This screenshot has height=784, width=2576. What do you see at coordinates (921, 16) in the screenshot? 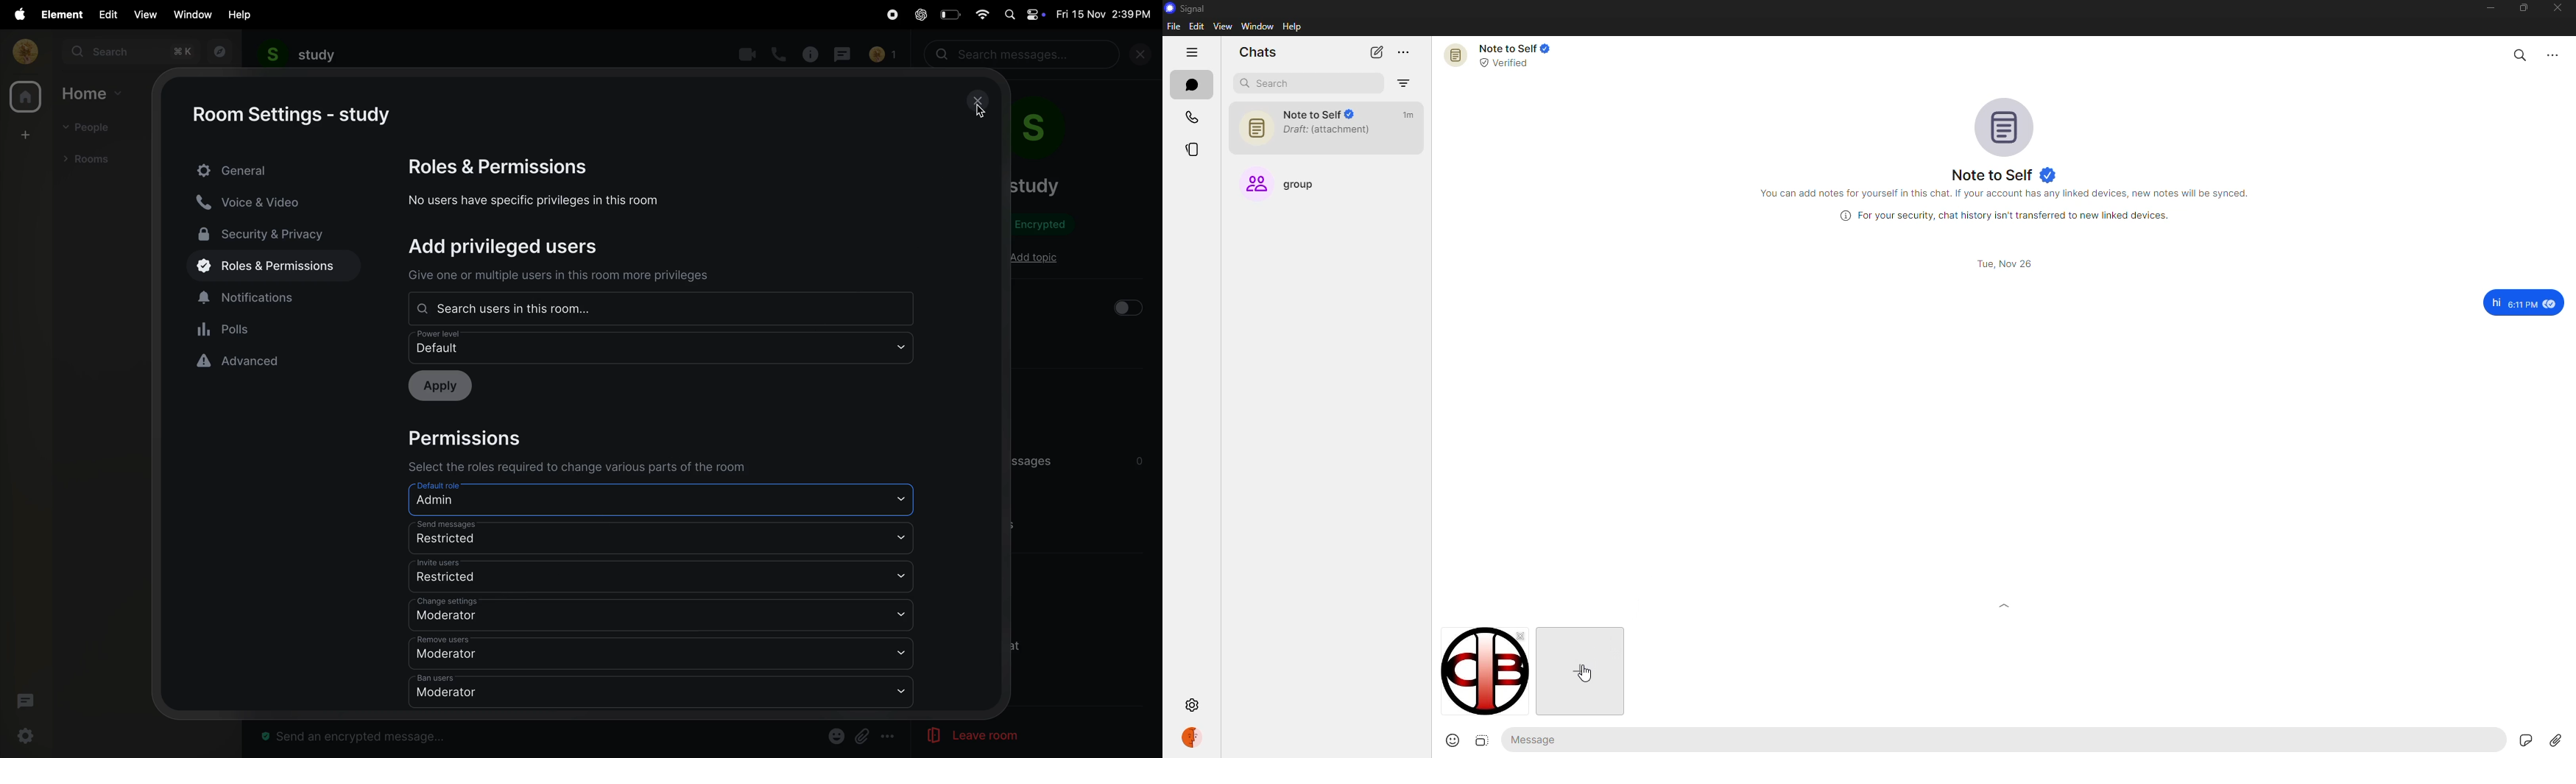
I see `chatgpt` at bounding box center [921, 16].